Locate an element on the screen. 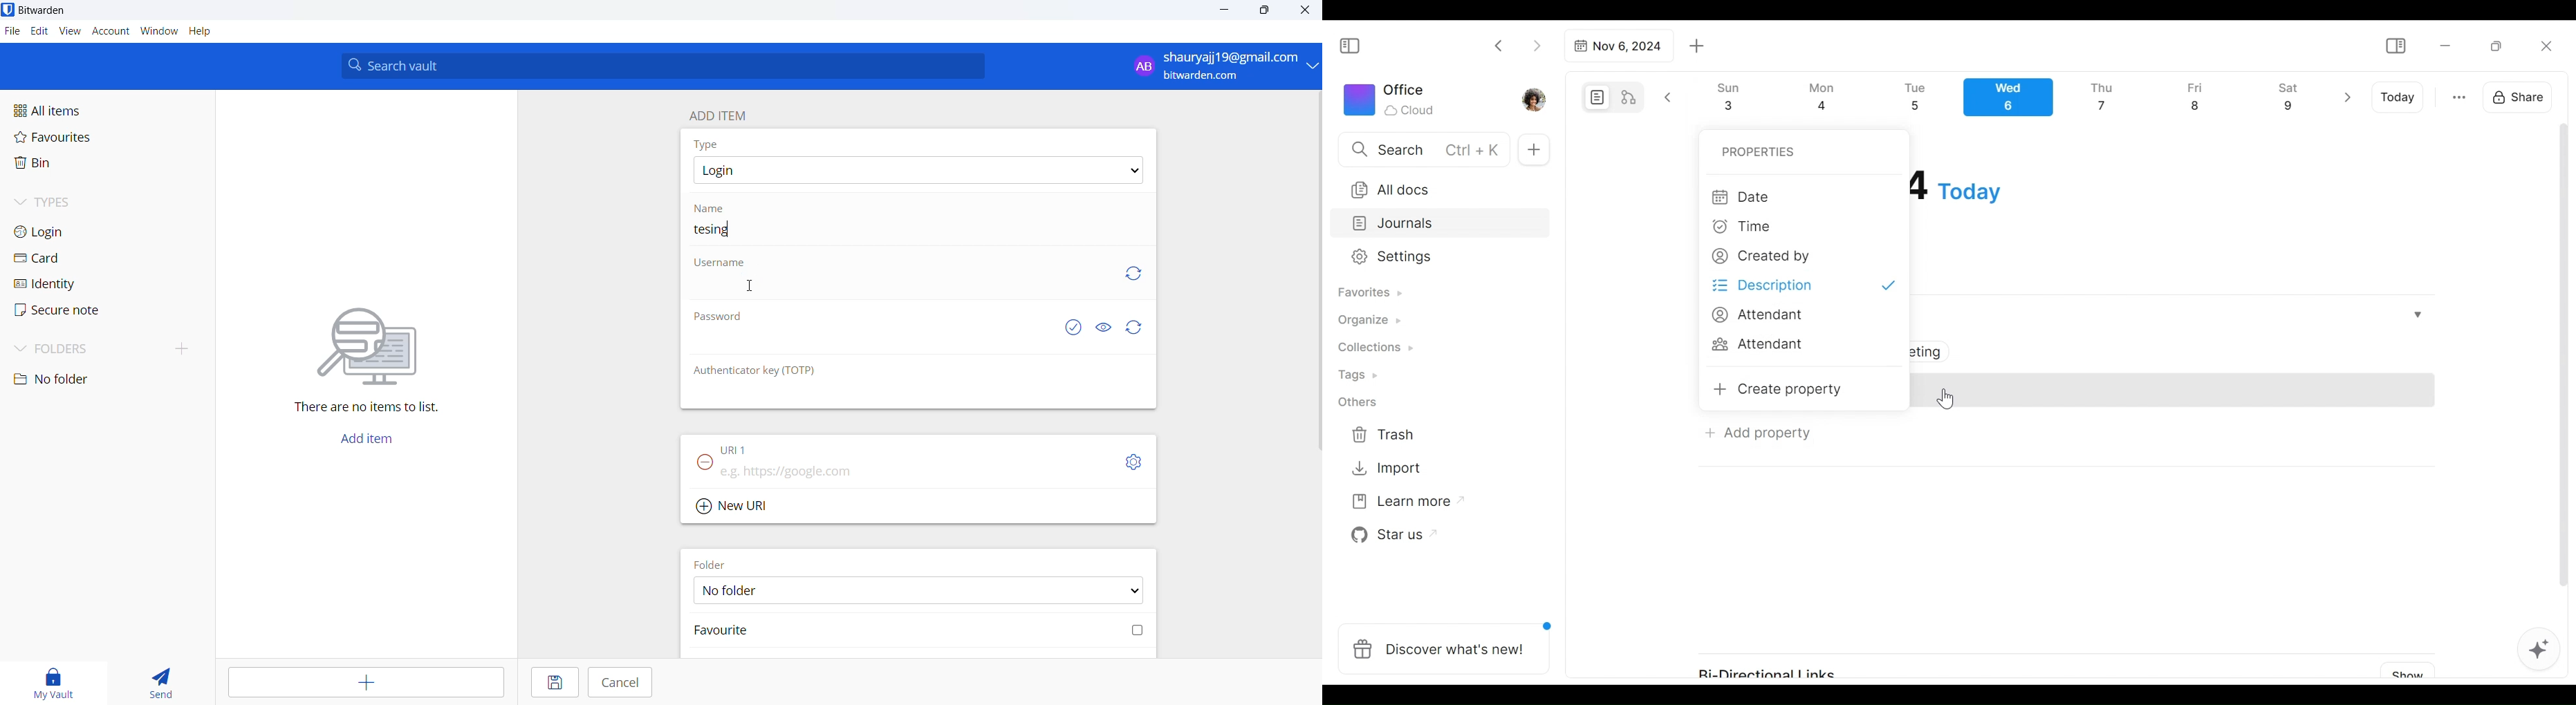 This screenshot has width=2576, height=728. Close is located at coordinates (2546, 46).